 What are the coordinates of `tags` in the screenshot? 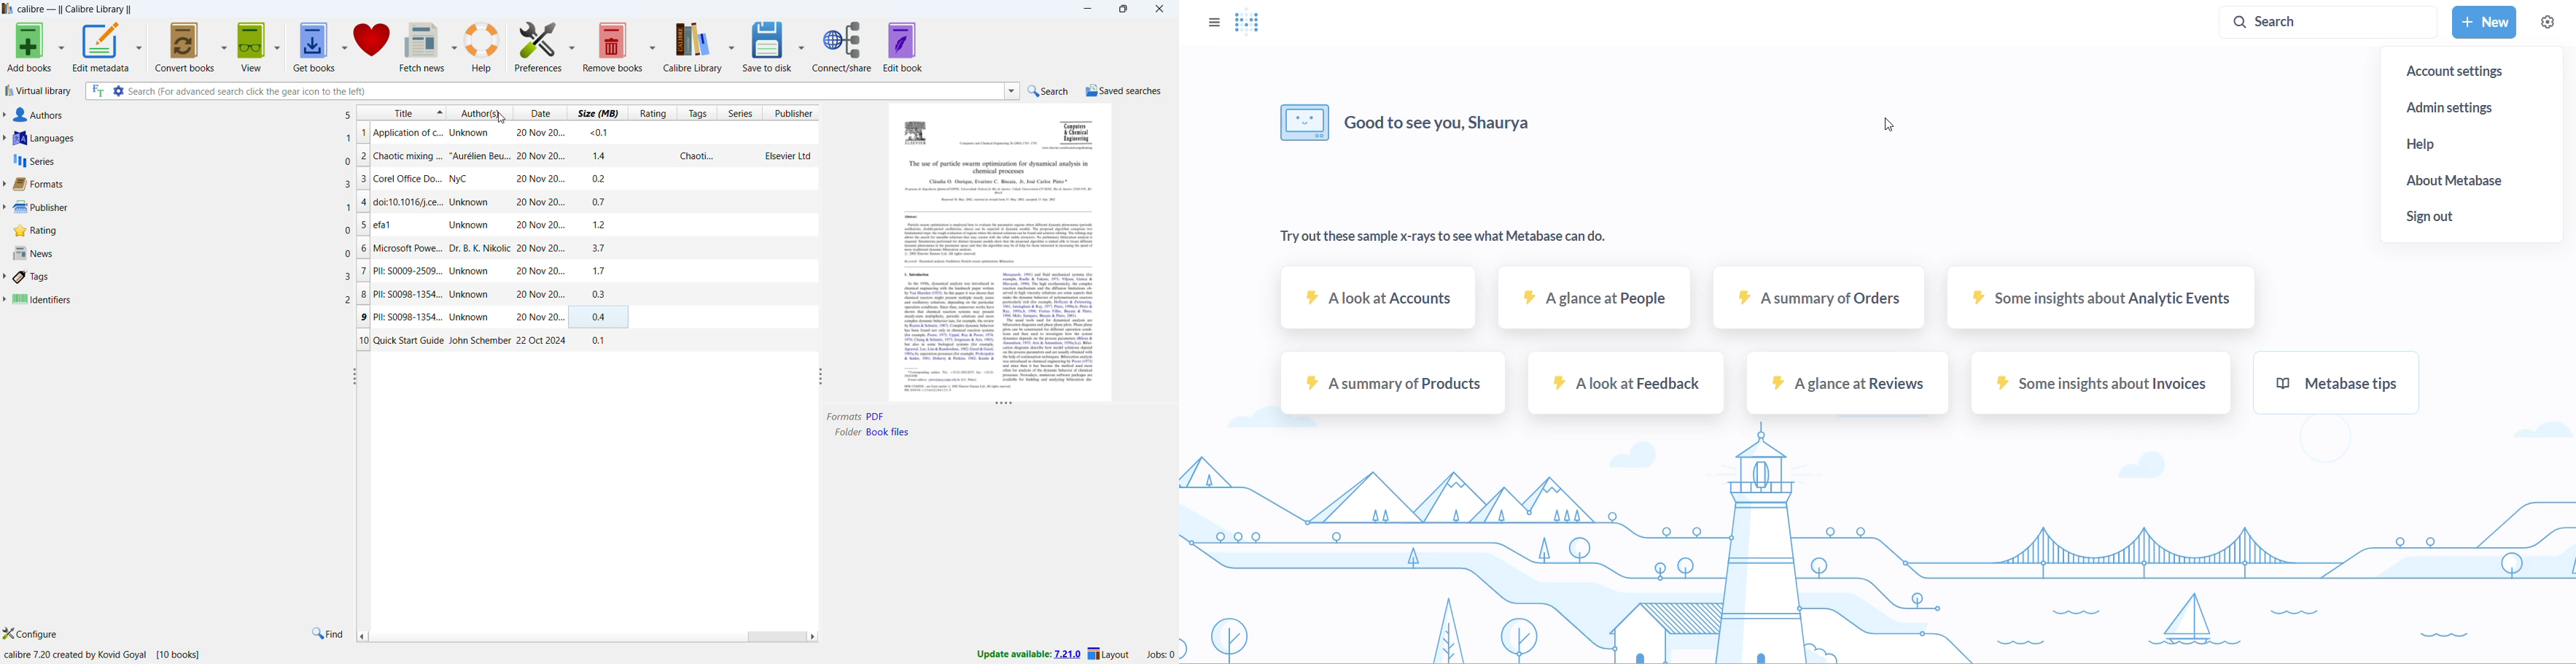 It's located at (182, 277).